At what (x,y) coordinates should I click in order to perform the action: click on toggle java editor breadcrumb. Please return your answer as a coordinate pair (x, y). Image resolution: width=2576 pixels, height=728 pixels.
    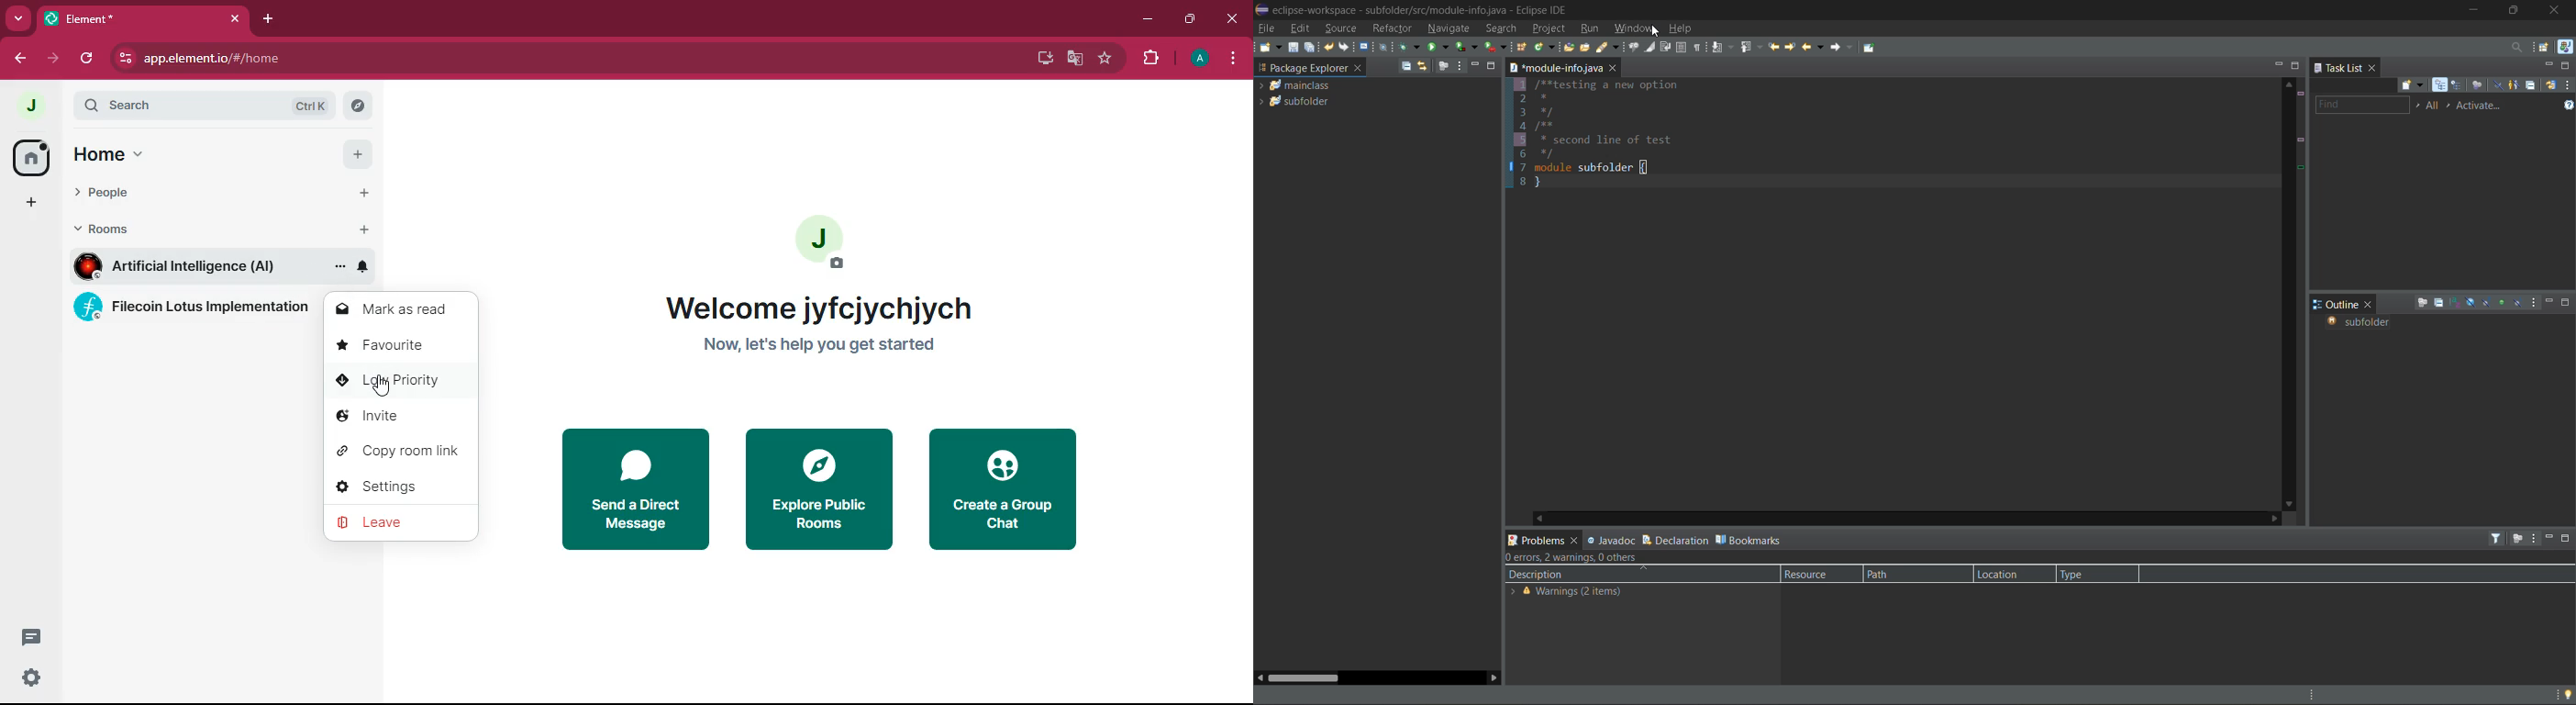
    Looking at the image, I should click on (1632, 47).